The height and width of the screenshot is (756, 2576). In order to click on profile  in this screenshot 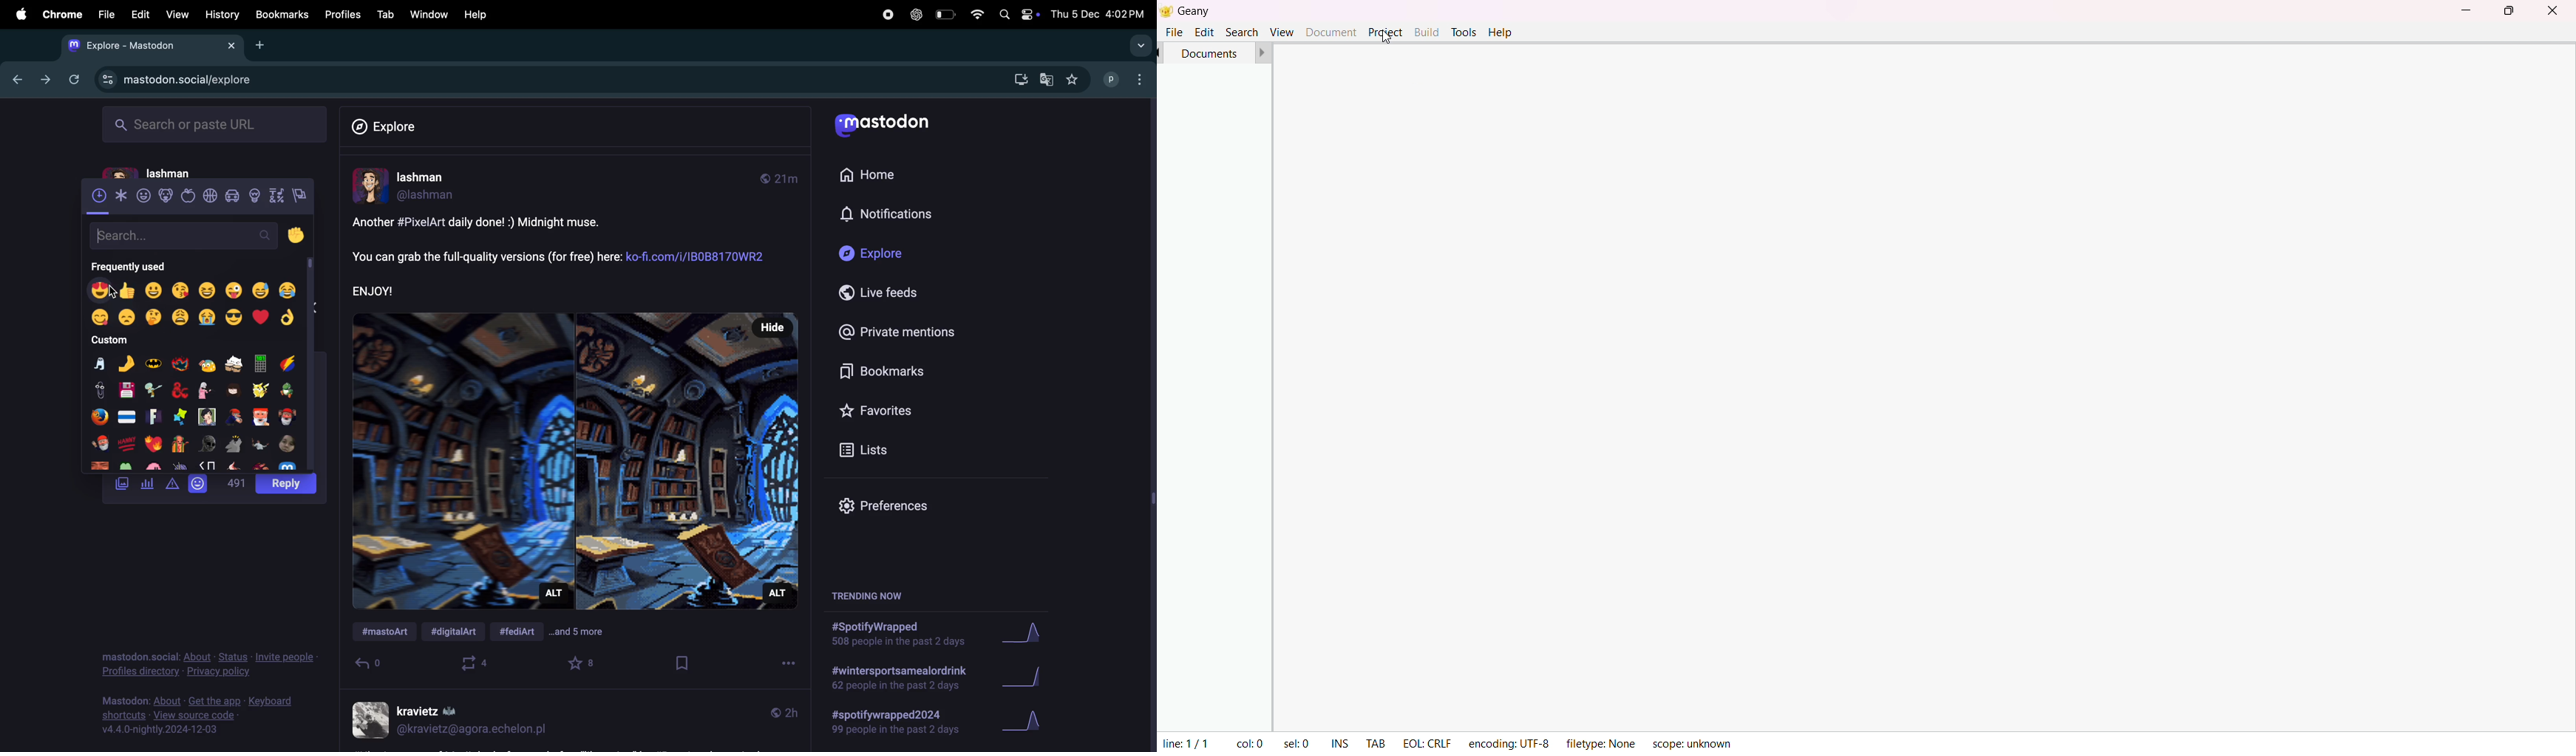, I will do `click(1128, 79)`.